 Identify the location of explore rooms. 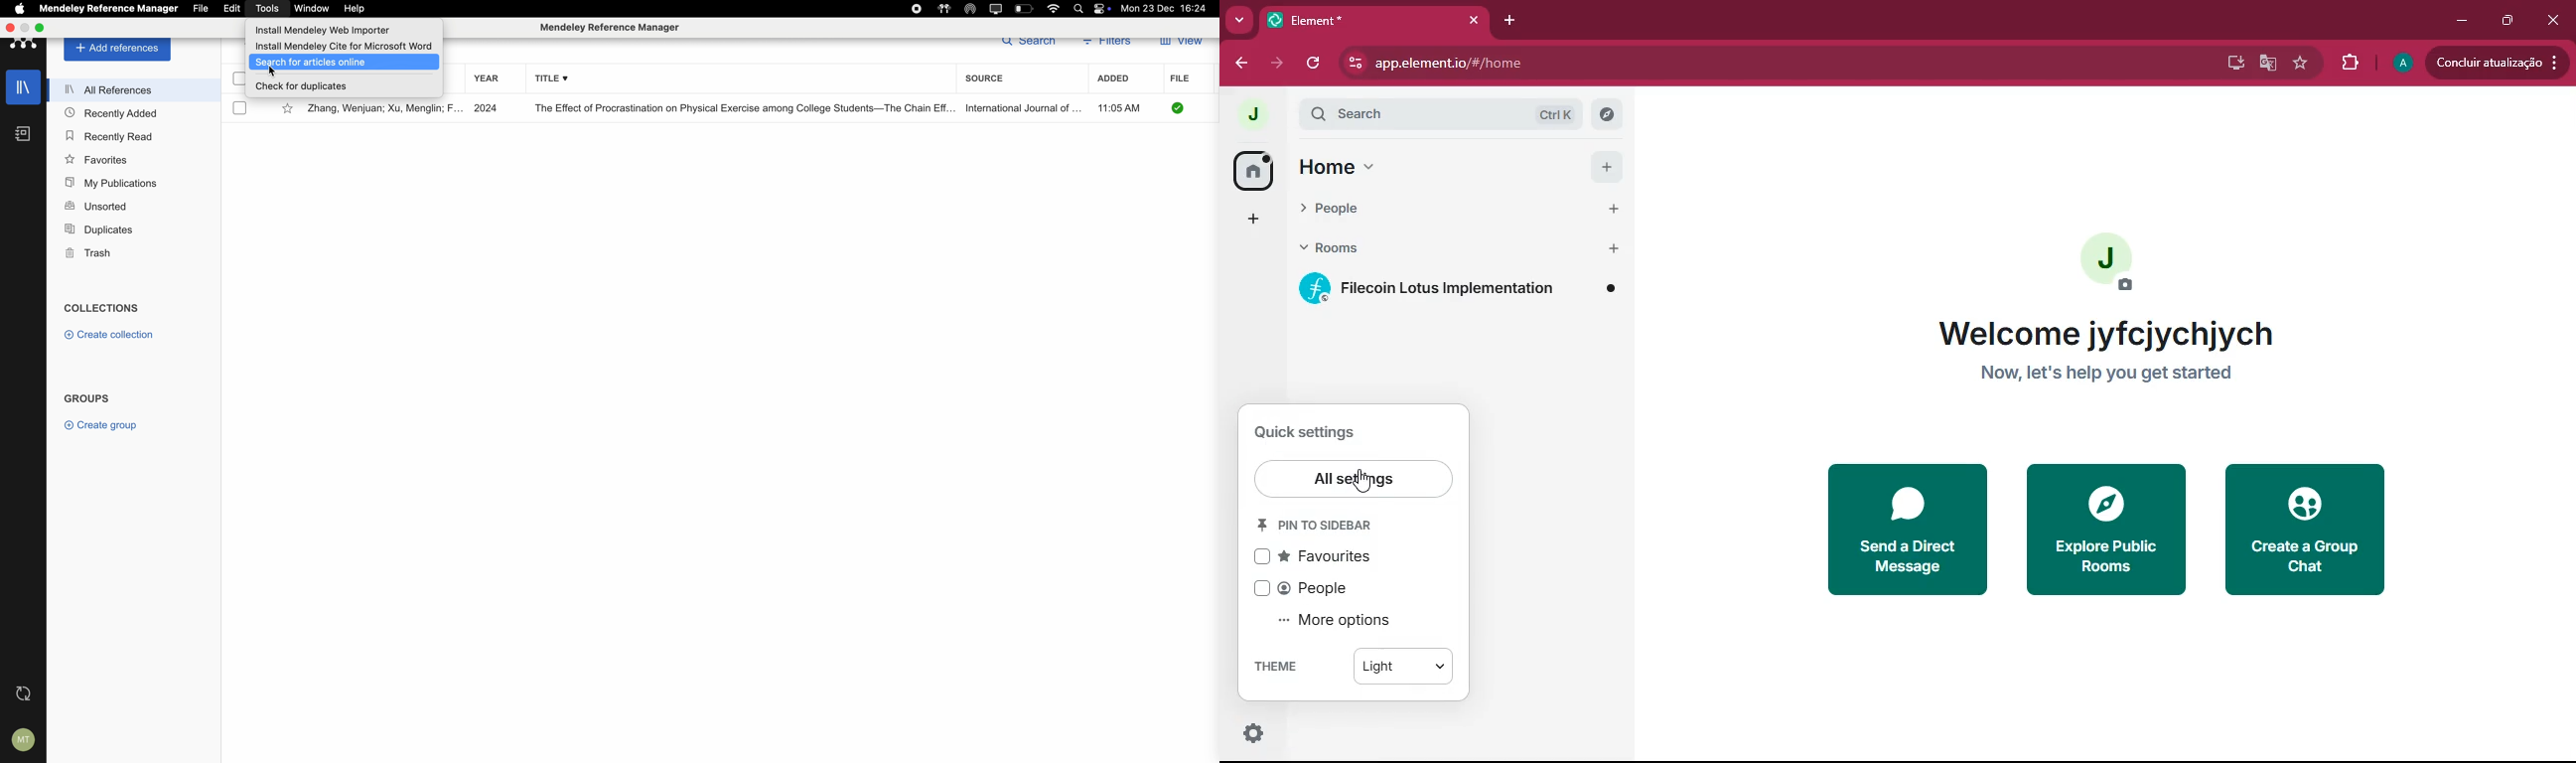
(1608, 114).